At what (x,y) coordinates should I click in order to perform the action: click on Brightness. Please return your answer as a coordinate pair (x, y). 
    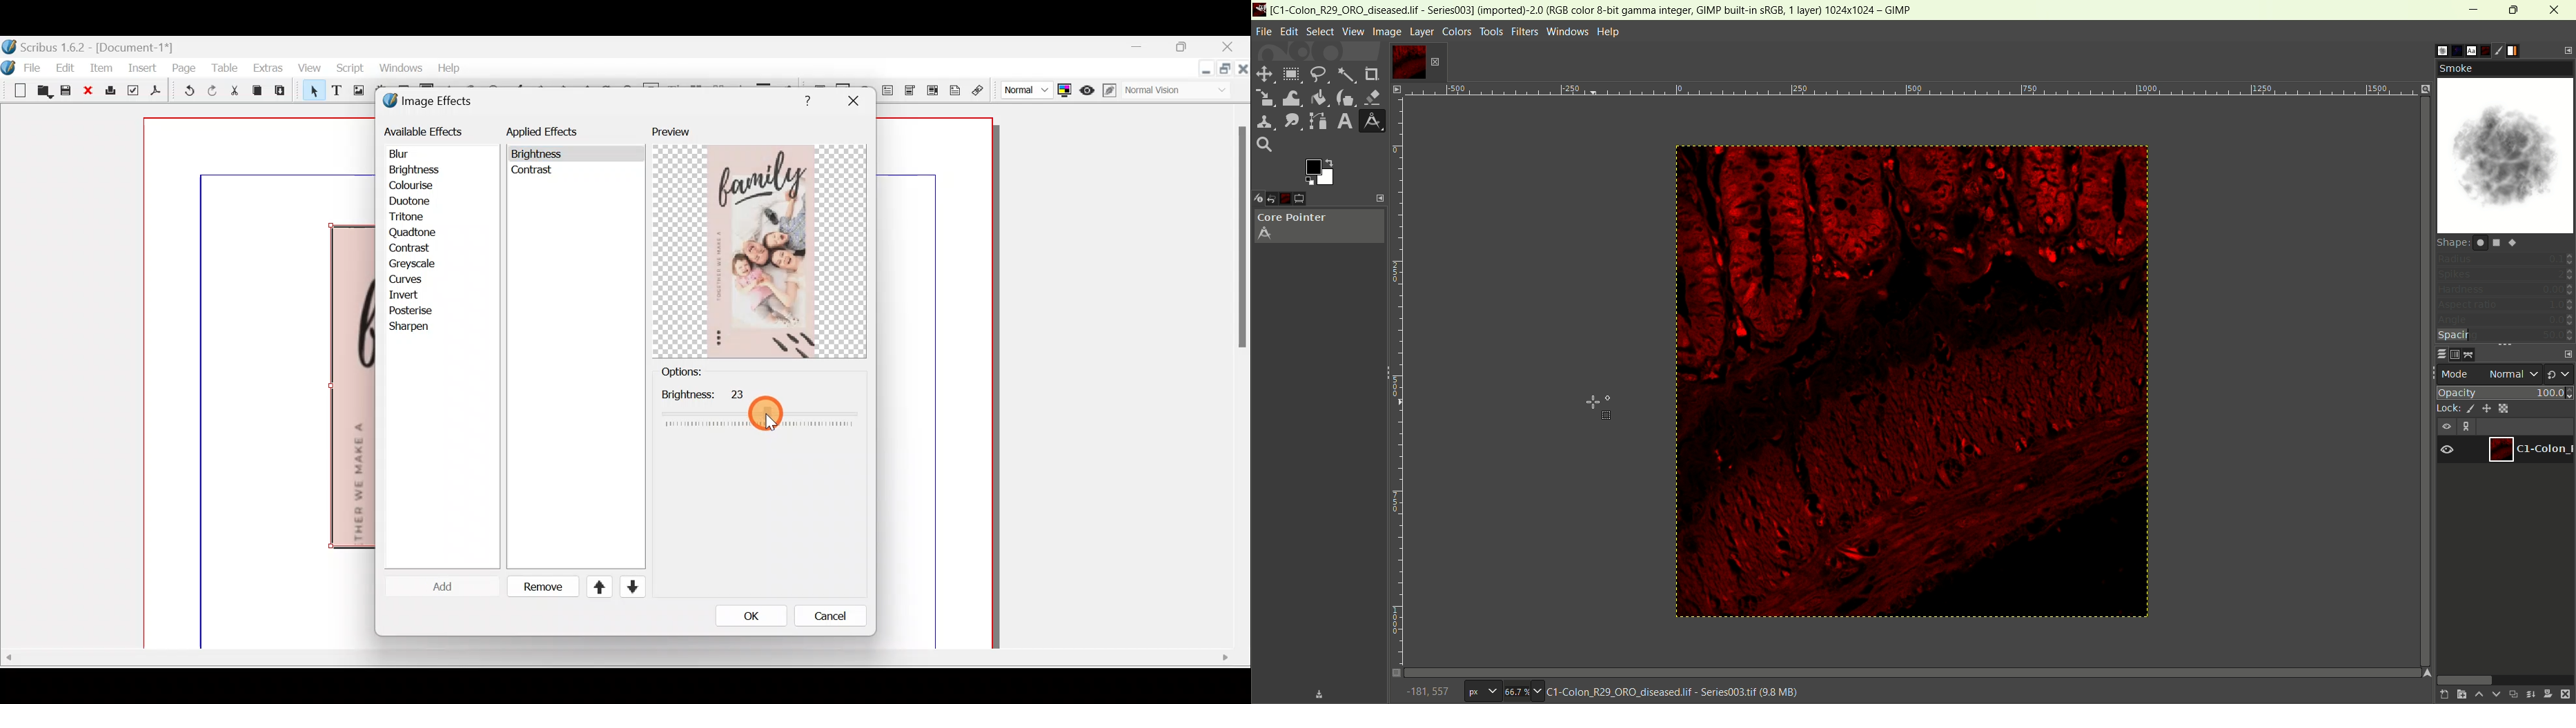
    Looking at the image, I should click on (431, 169).